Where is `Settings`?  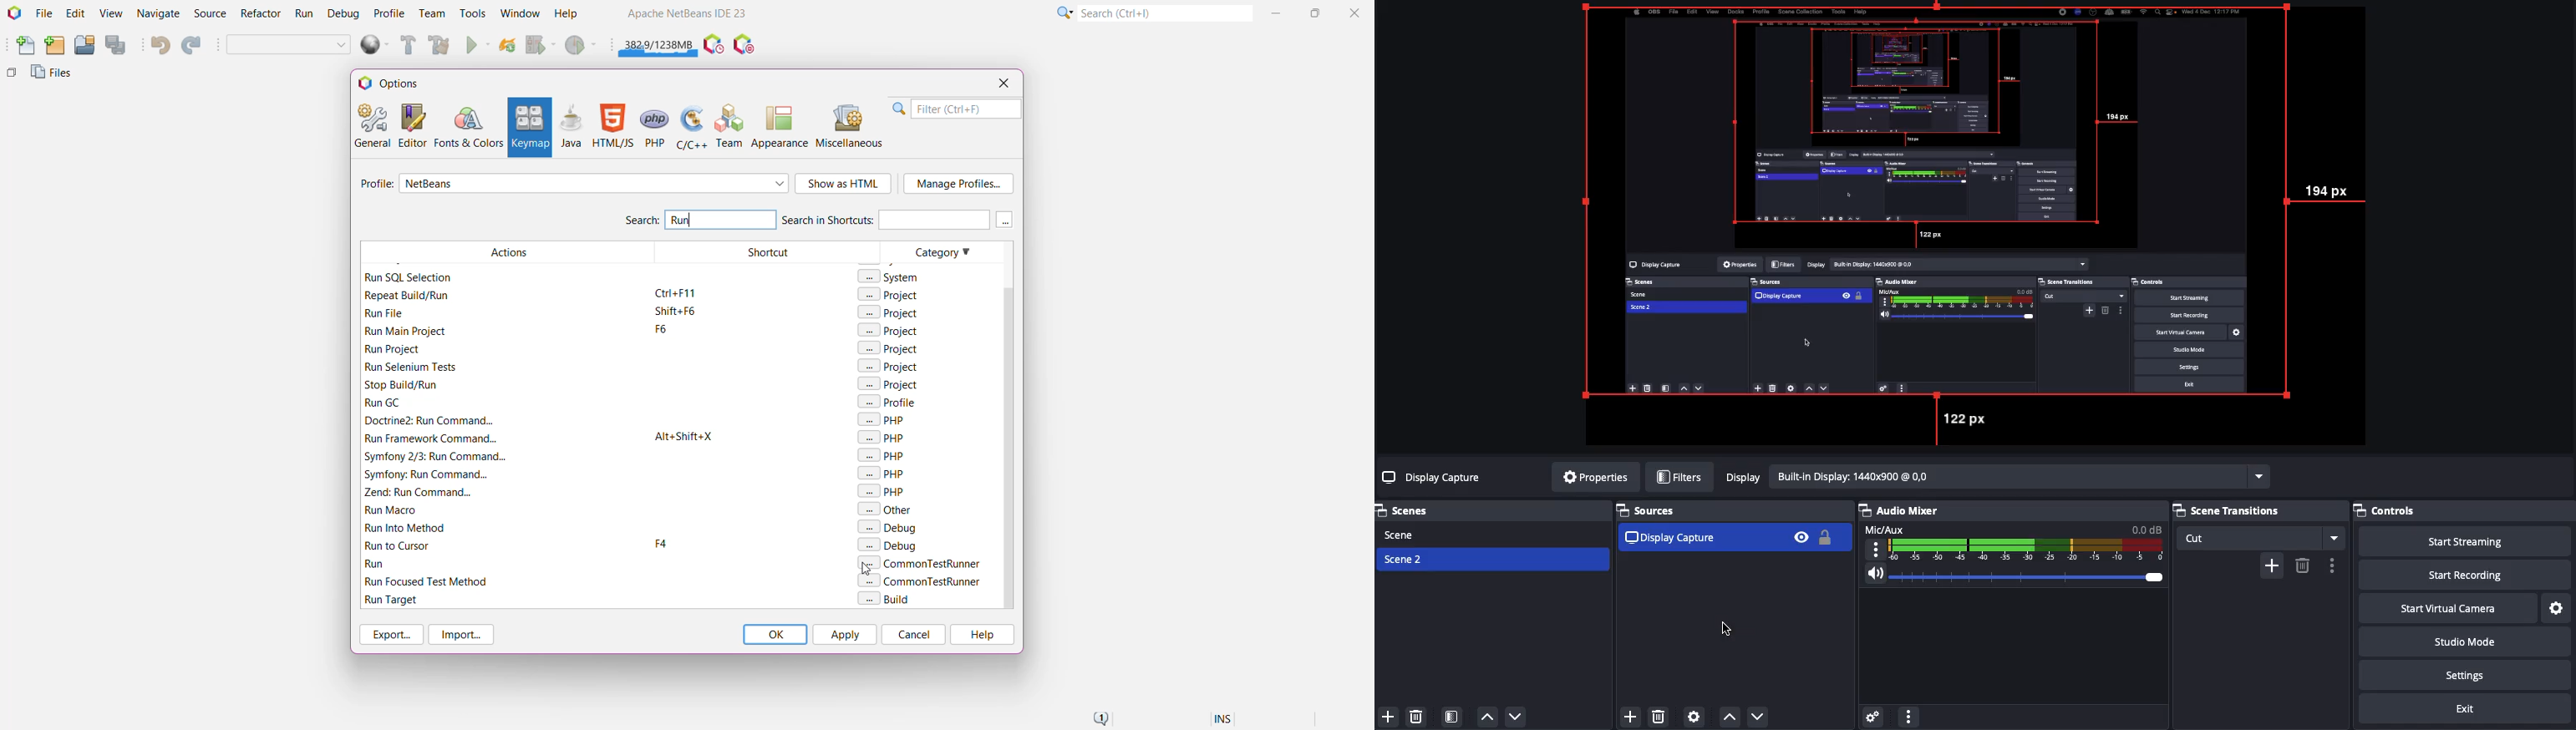 Settings is located at coordinates (2463, 674).